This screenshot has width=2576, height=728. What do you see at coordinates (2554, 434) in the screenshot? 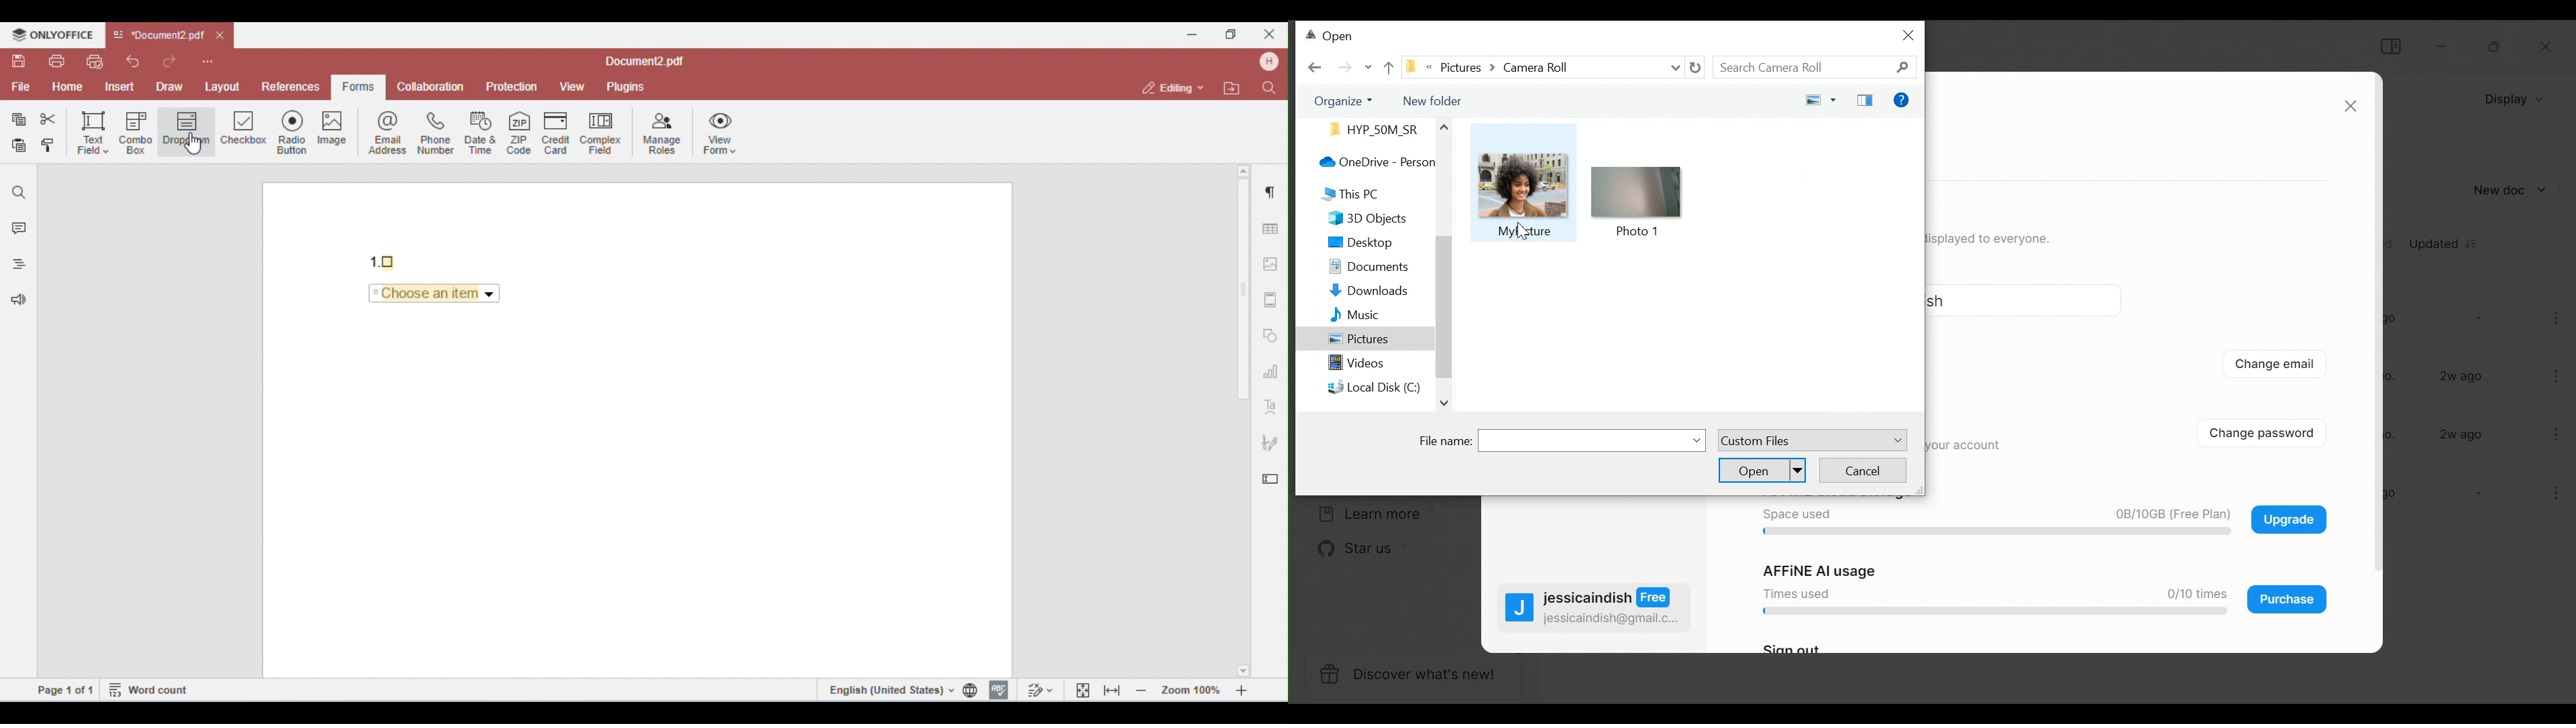
I see `more options` at bounding box center [2554, 434].